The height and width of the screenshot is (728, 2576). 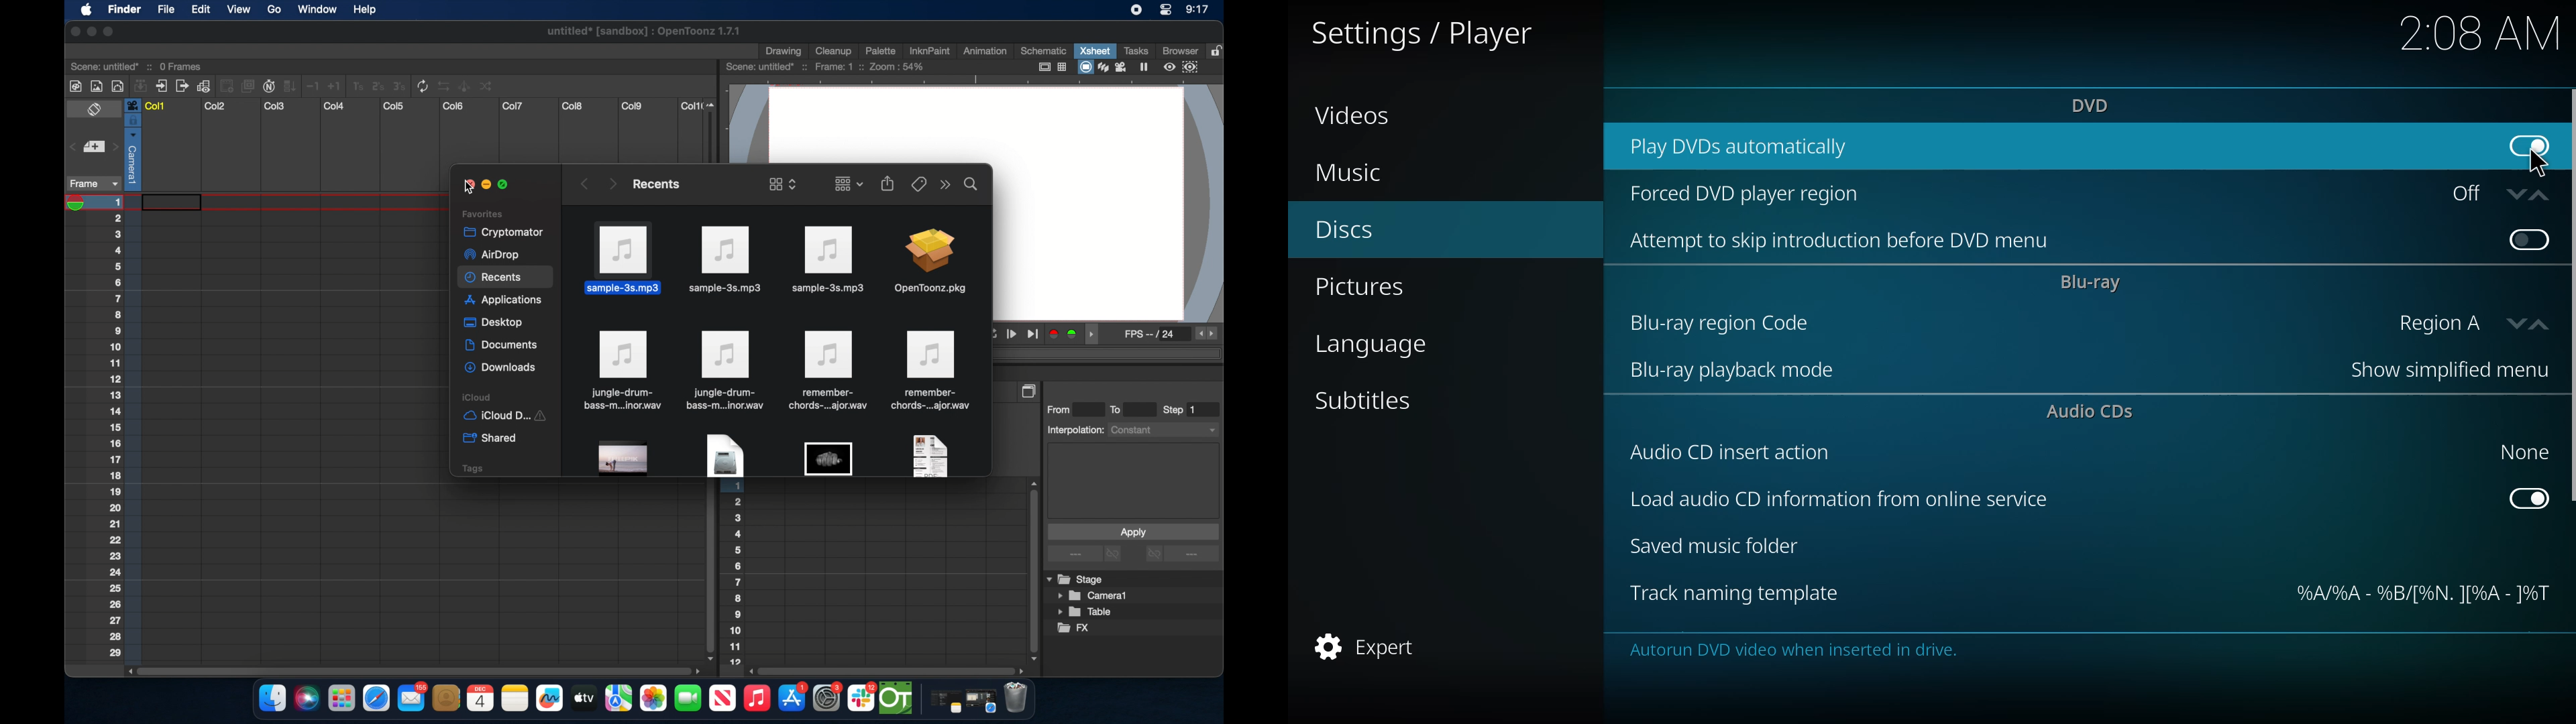 I want to click on attempt to skip intro before dvd menu, so click(x=1846, y=241).